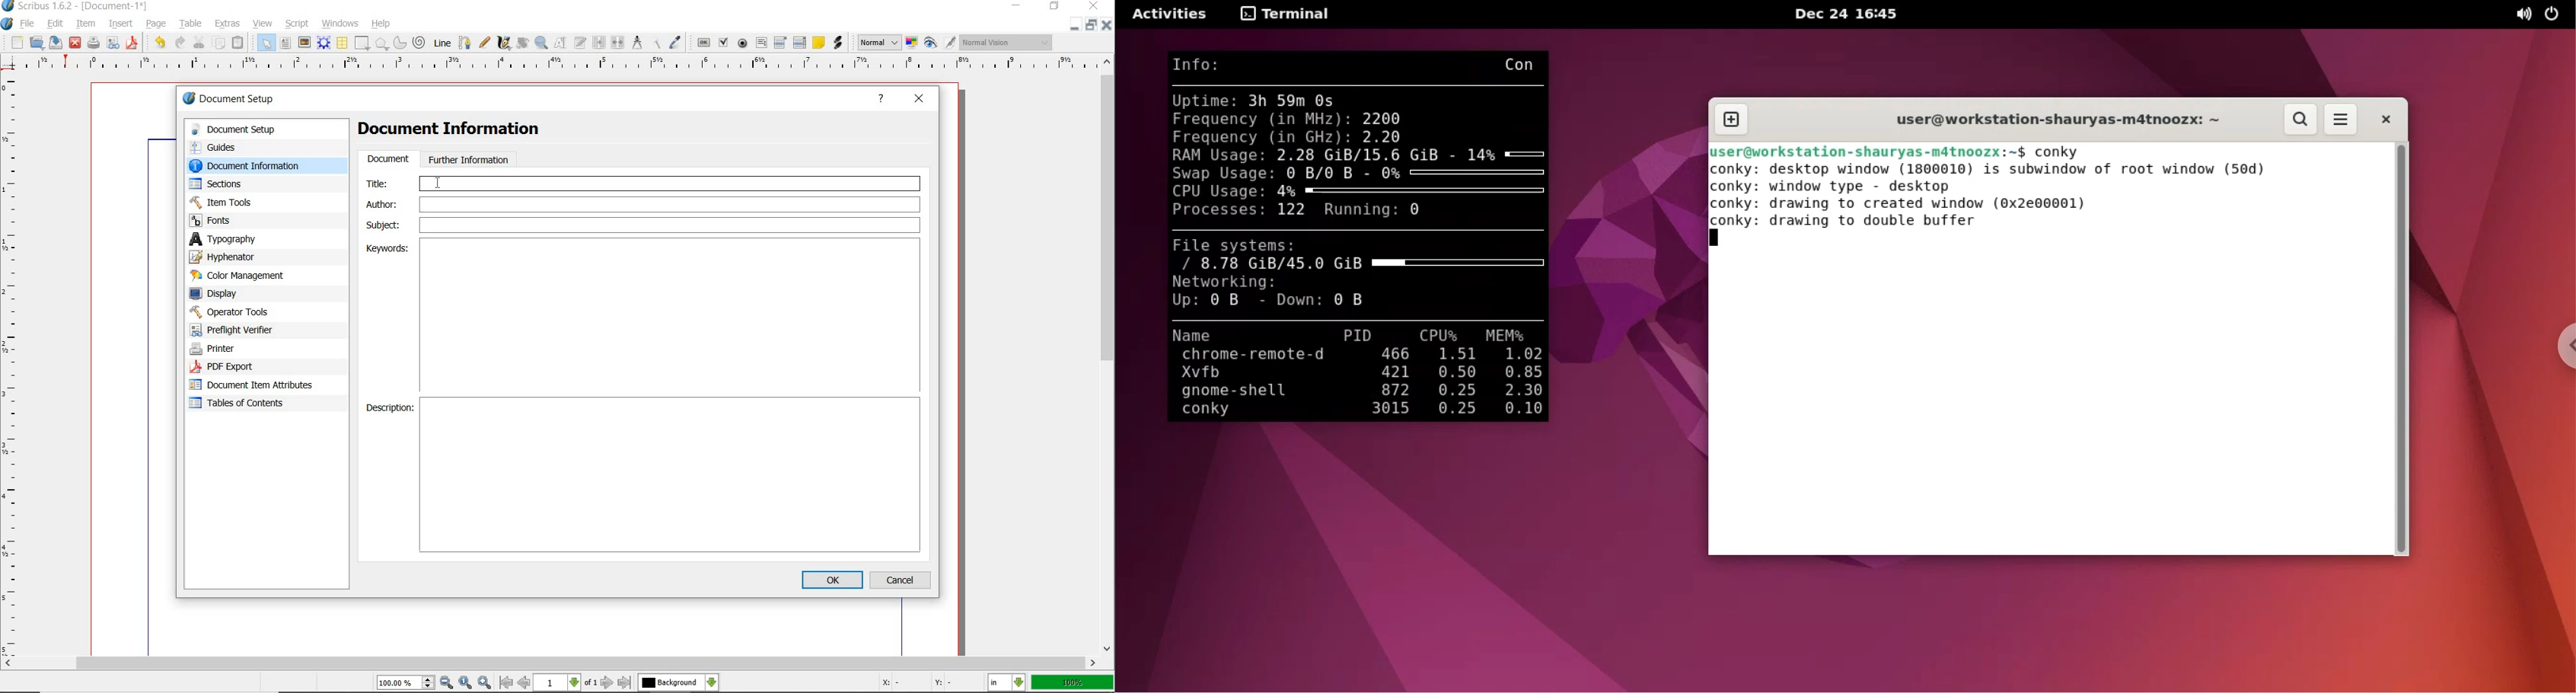  I want to click on link annotation, so click(837, 43).